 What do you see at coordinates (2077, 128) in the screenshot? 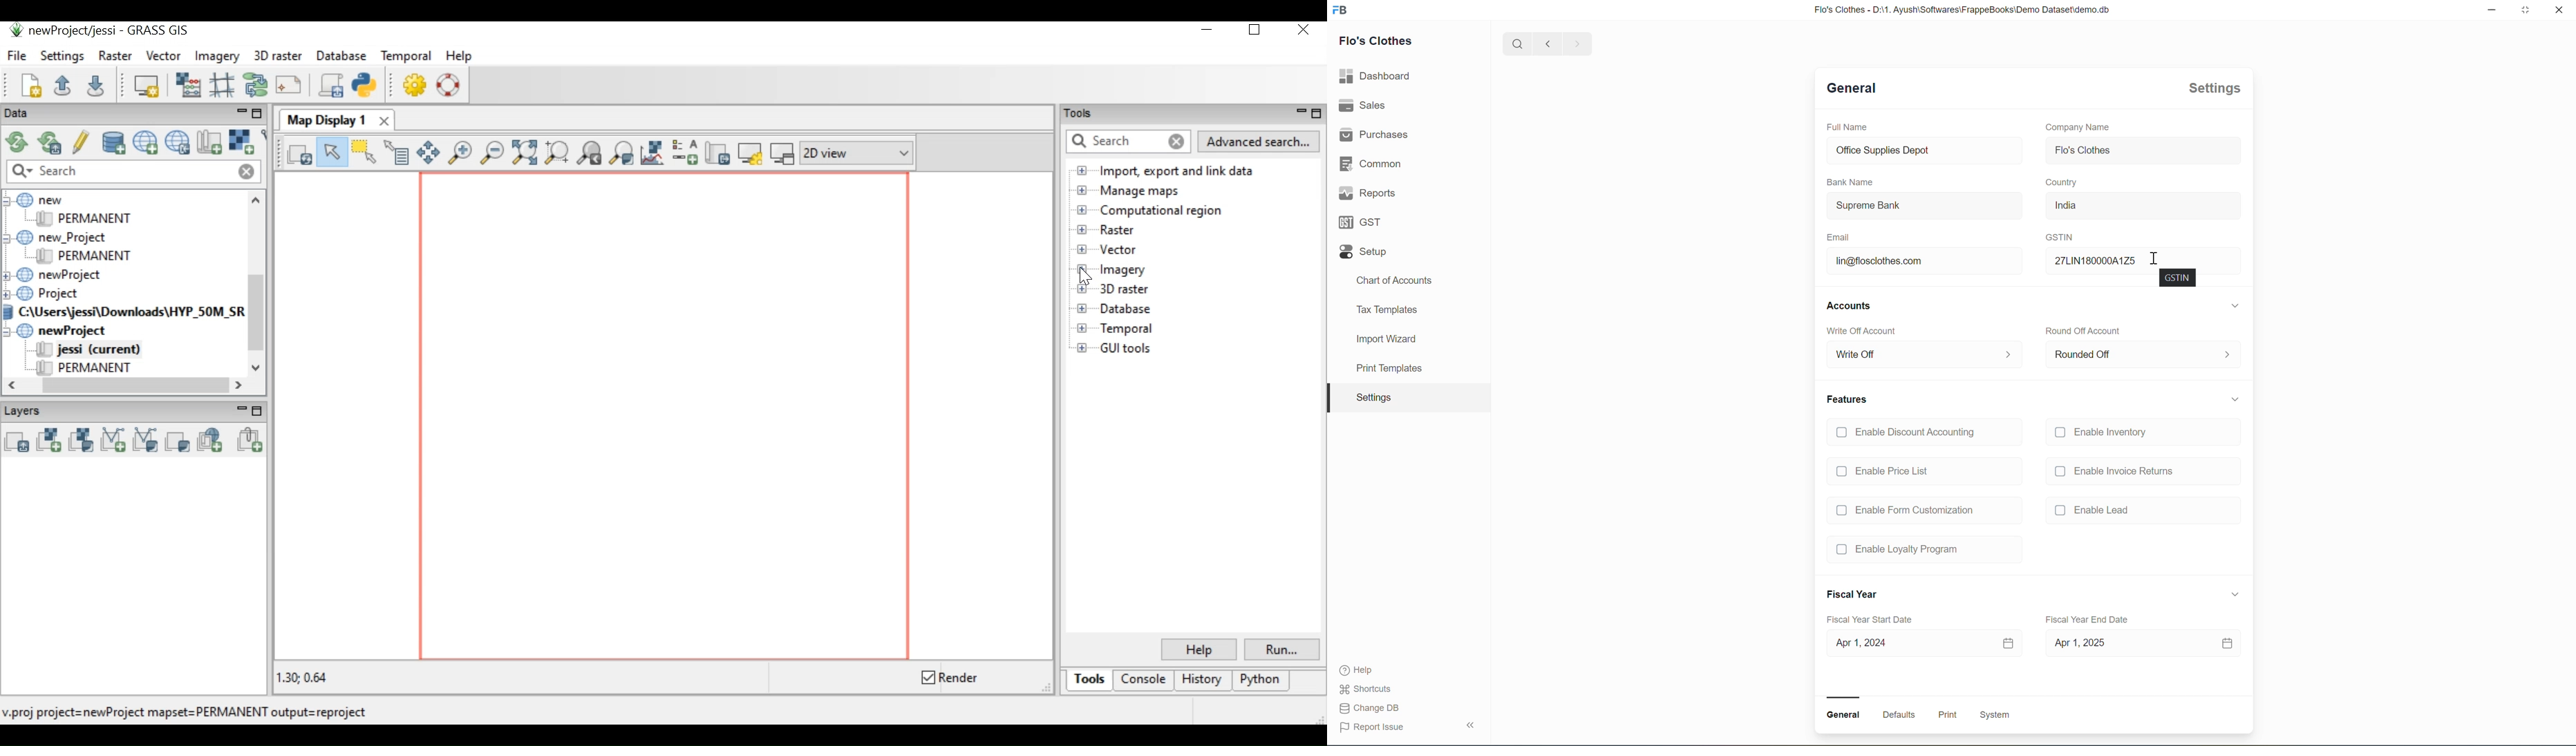
I see `Company Name` at bounding box center [2077, 128].